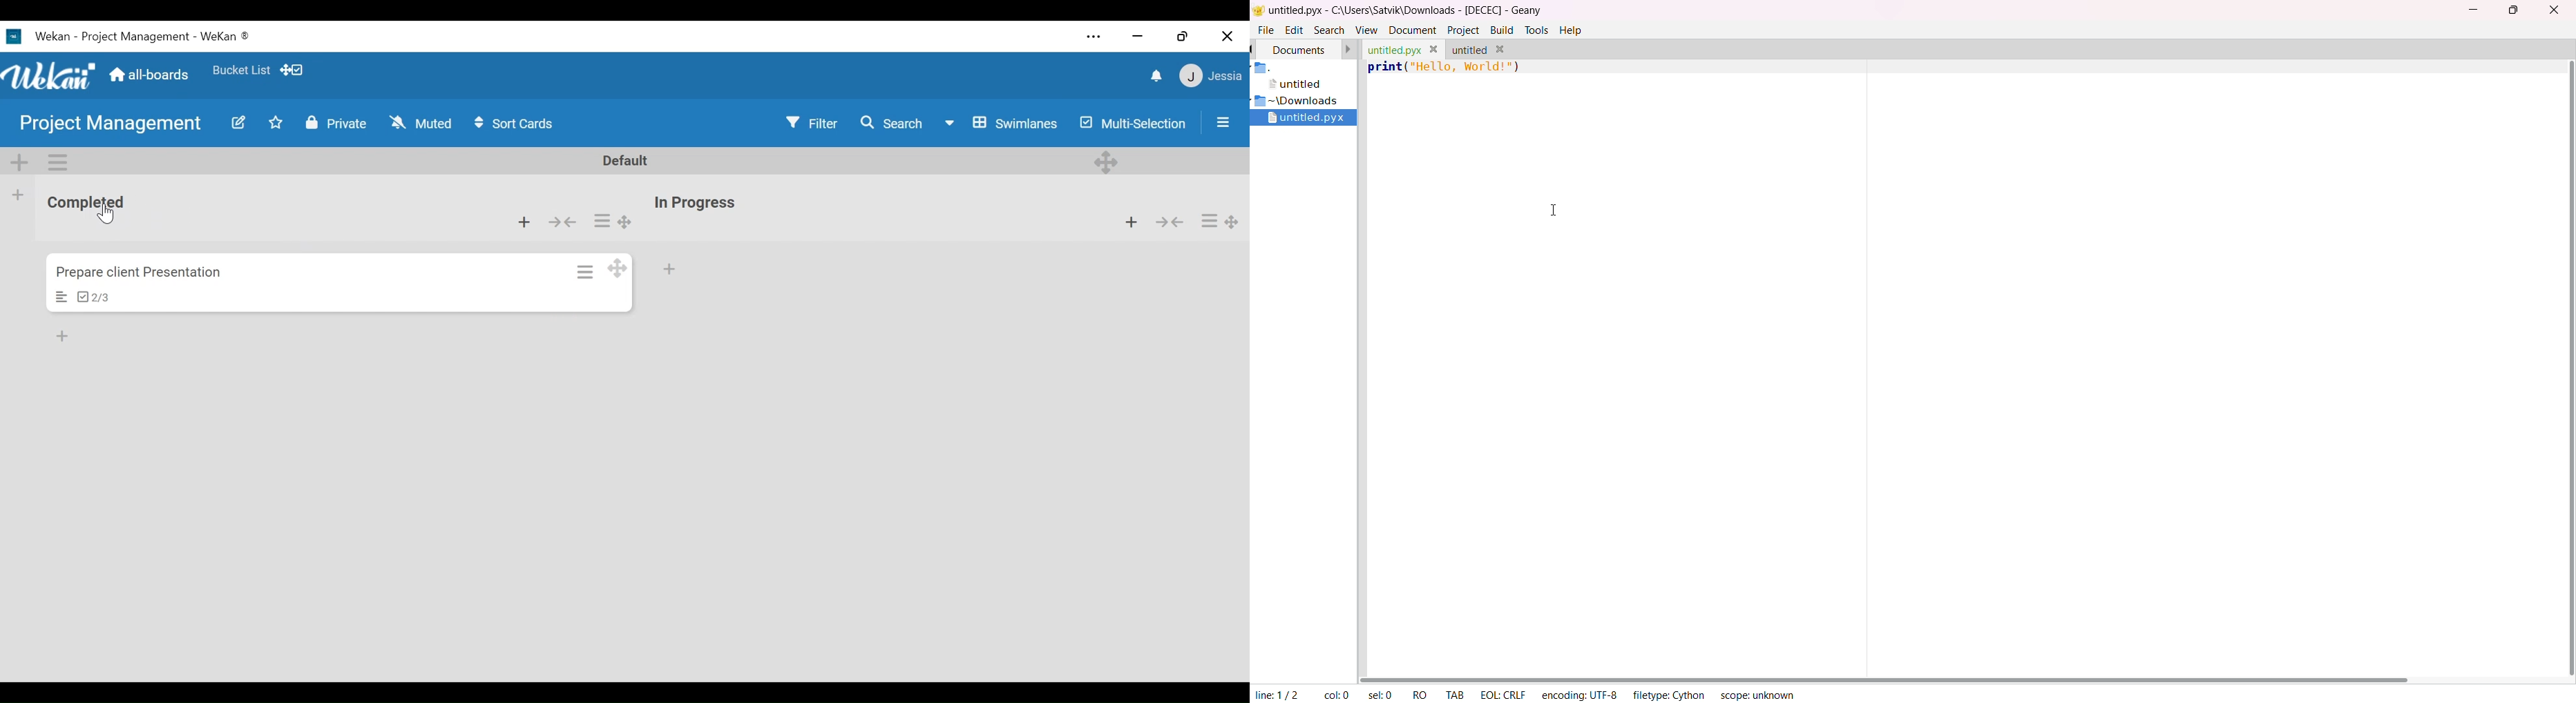 This screenshot has width=2576, height=728. I want to click on Add card to the bottom of the list, so click(673, 269).